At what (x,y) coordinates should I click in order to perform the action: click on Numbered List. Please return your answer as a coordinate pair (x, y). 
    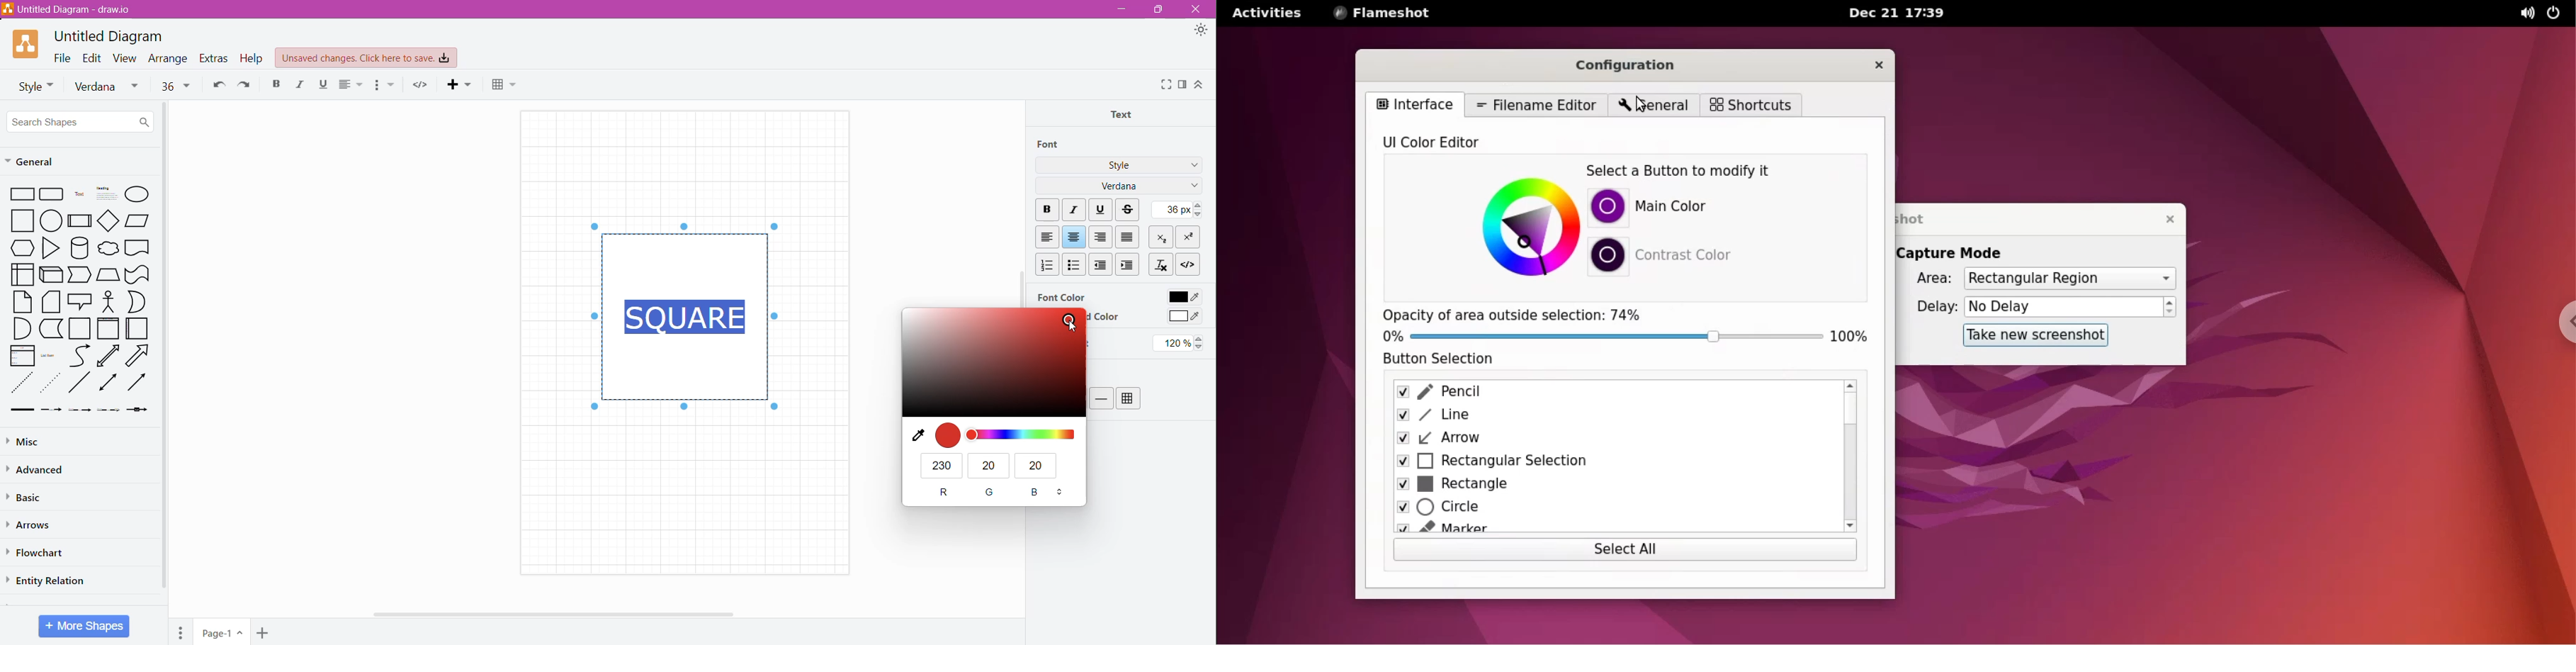
    Looking at the image, I should click on (1045, 264).